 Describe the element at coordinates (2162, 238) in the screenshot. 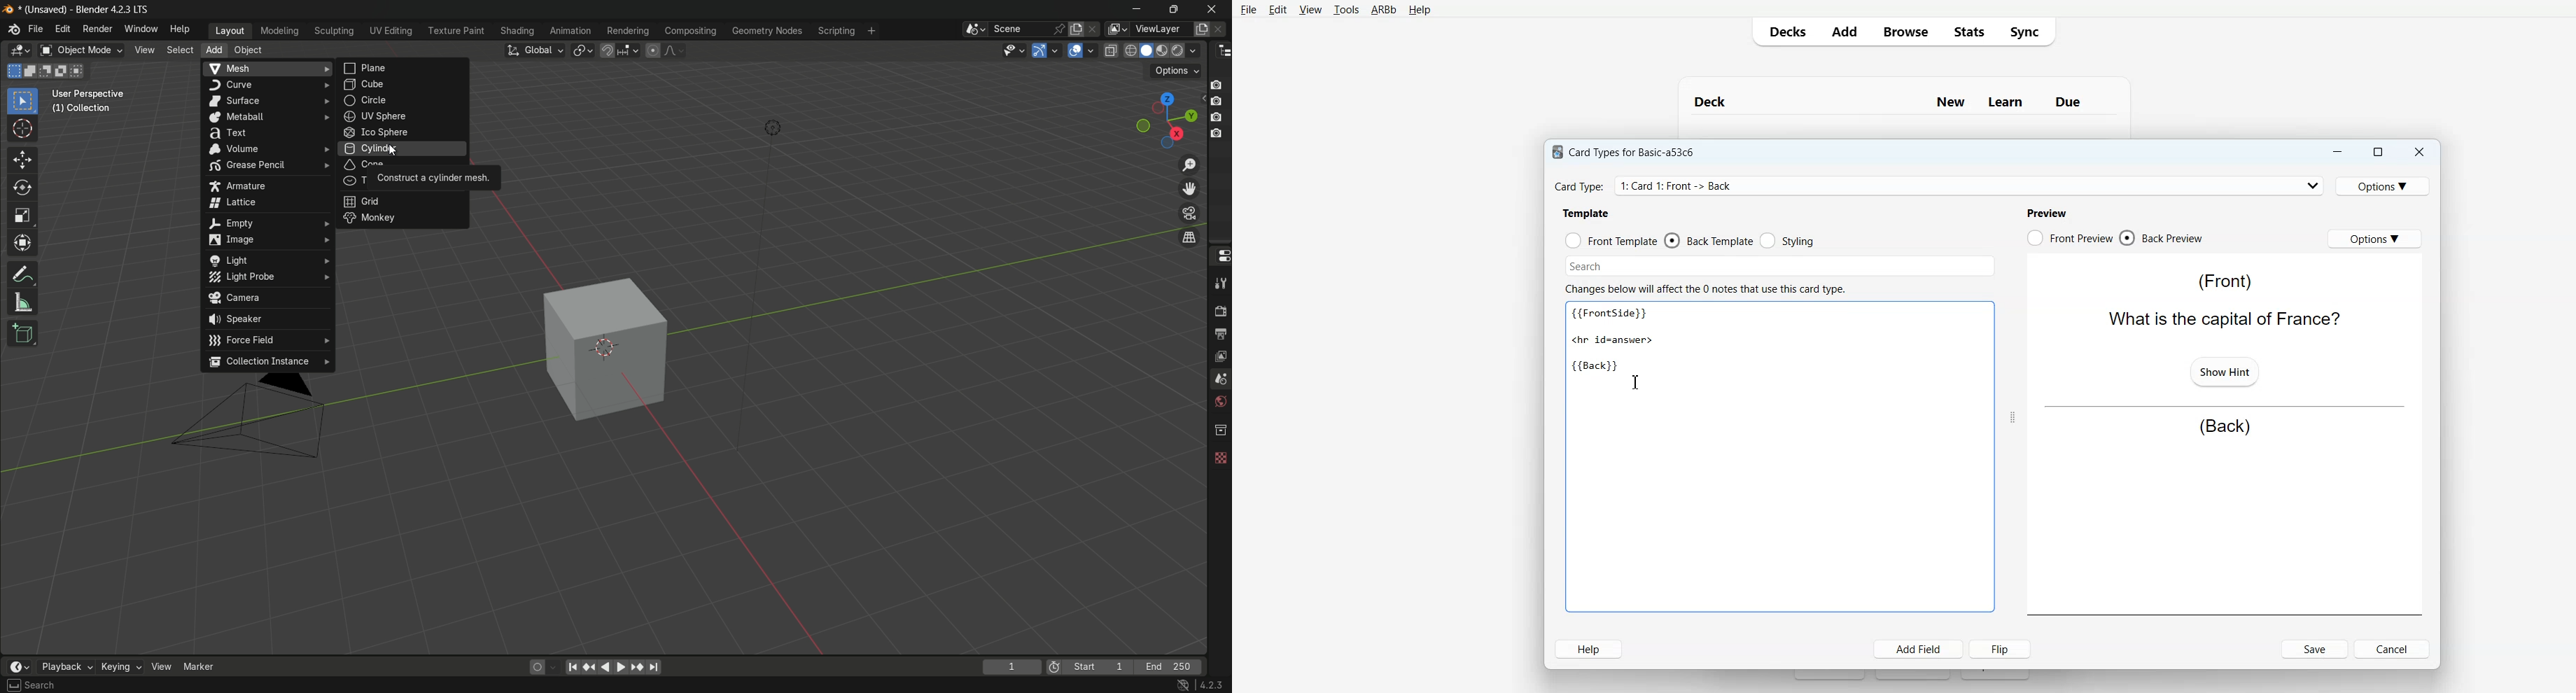

I see `Back Preview` at that location.